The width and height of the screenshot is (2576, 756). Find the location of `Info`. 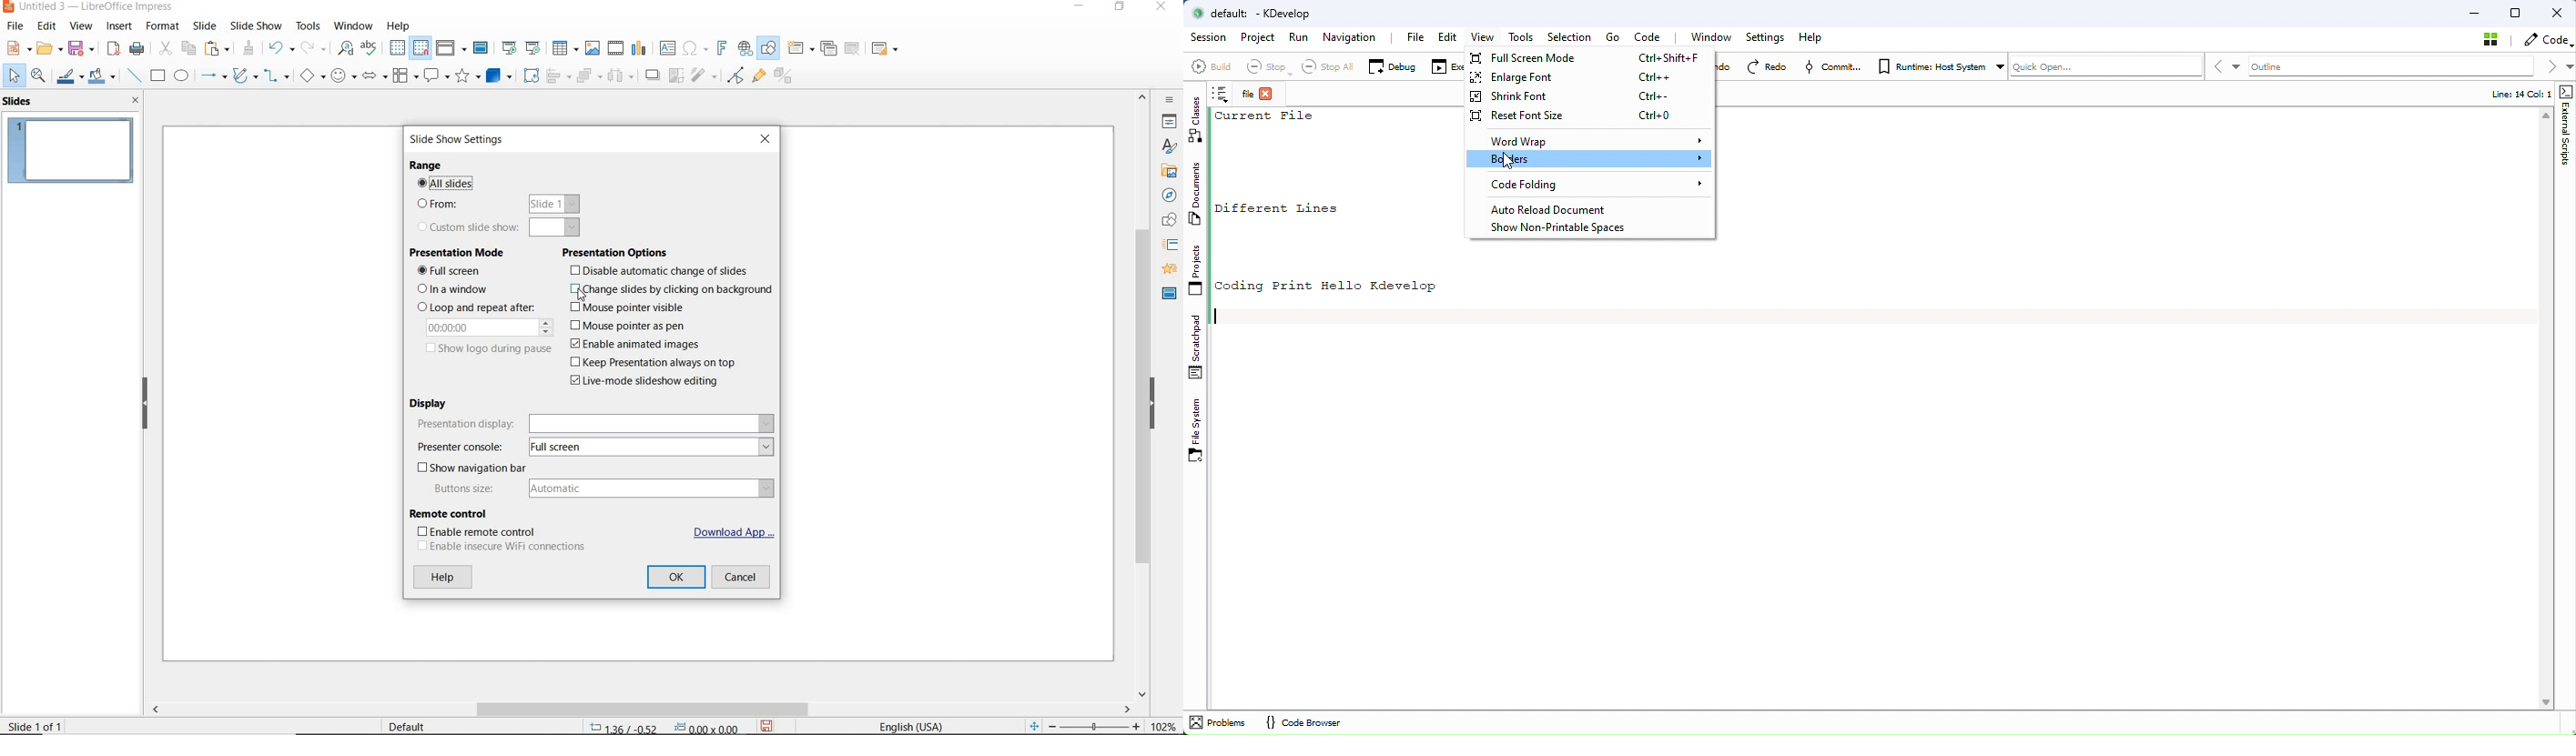

Info is located at coordinates (2512, 94).